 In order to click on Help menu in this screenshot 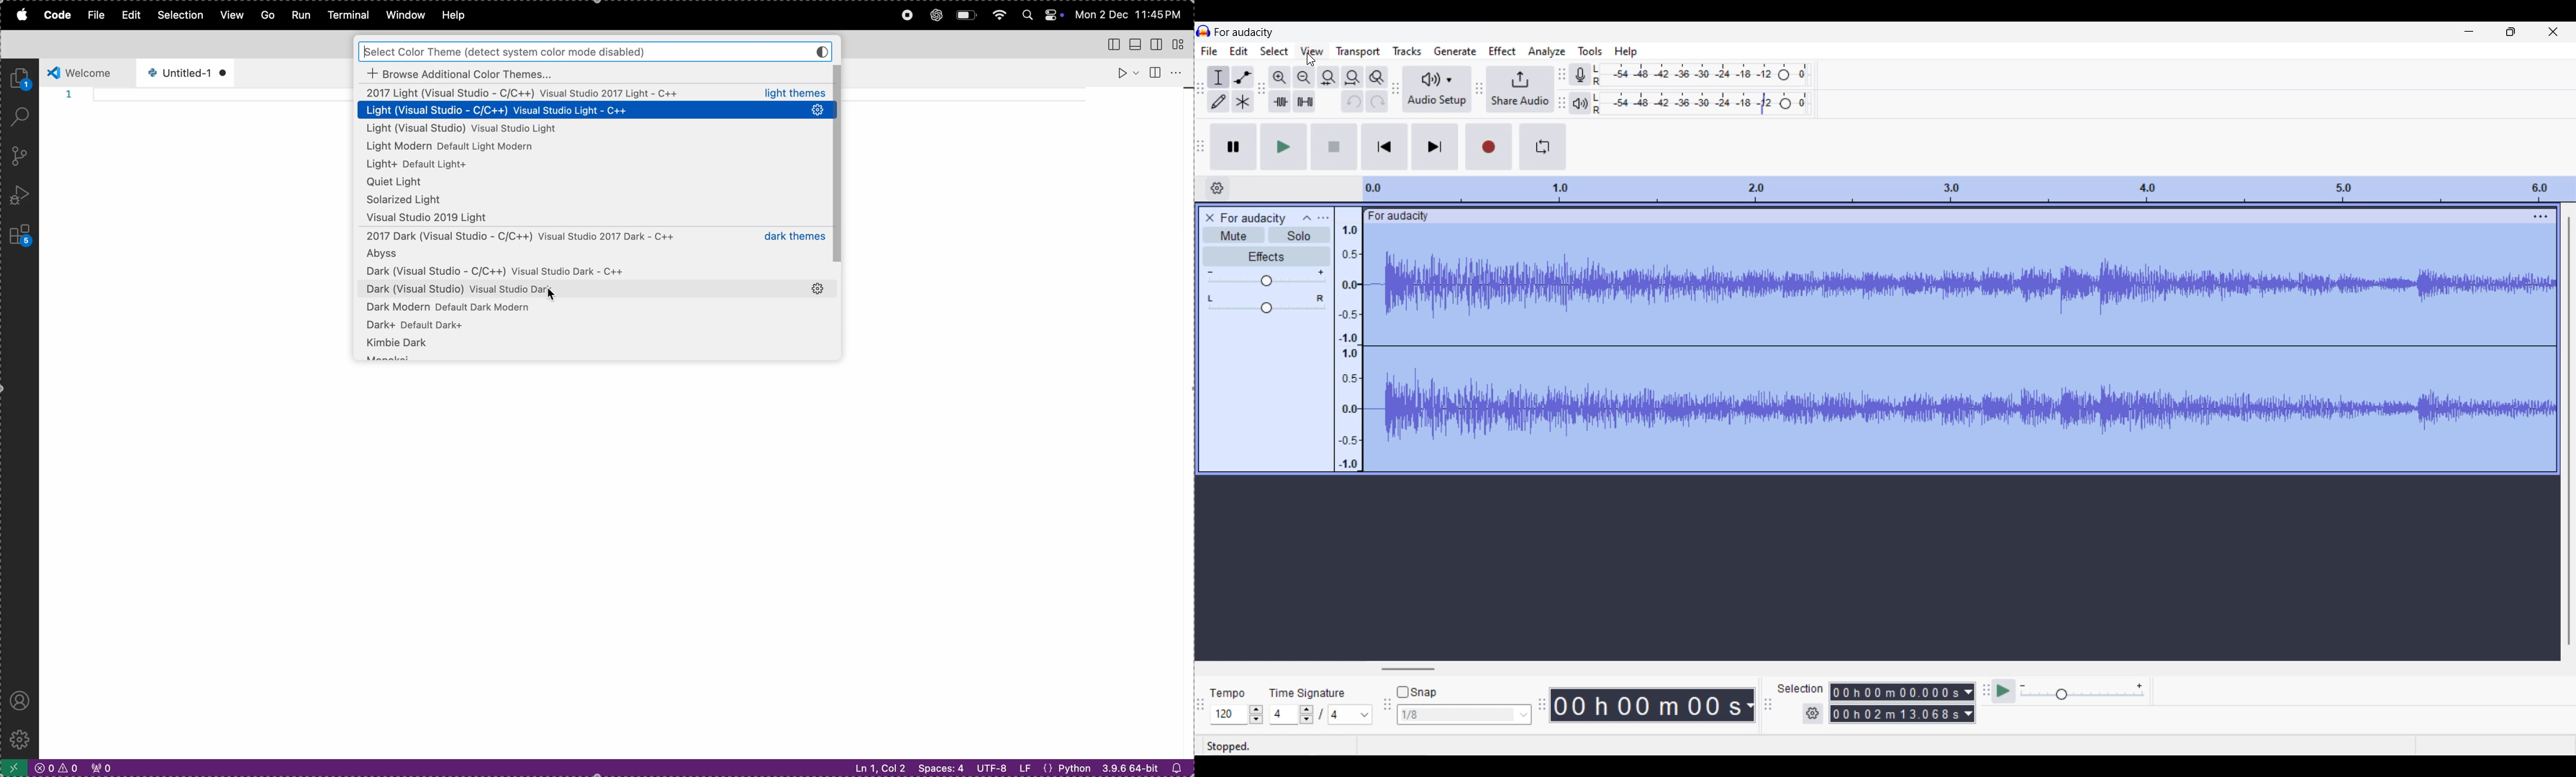, I will do `click(1626, 53)`.